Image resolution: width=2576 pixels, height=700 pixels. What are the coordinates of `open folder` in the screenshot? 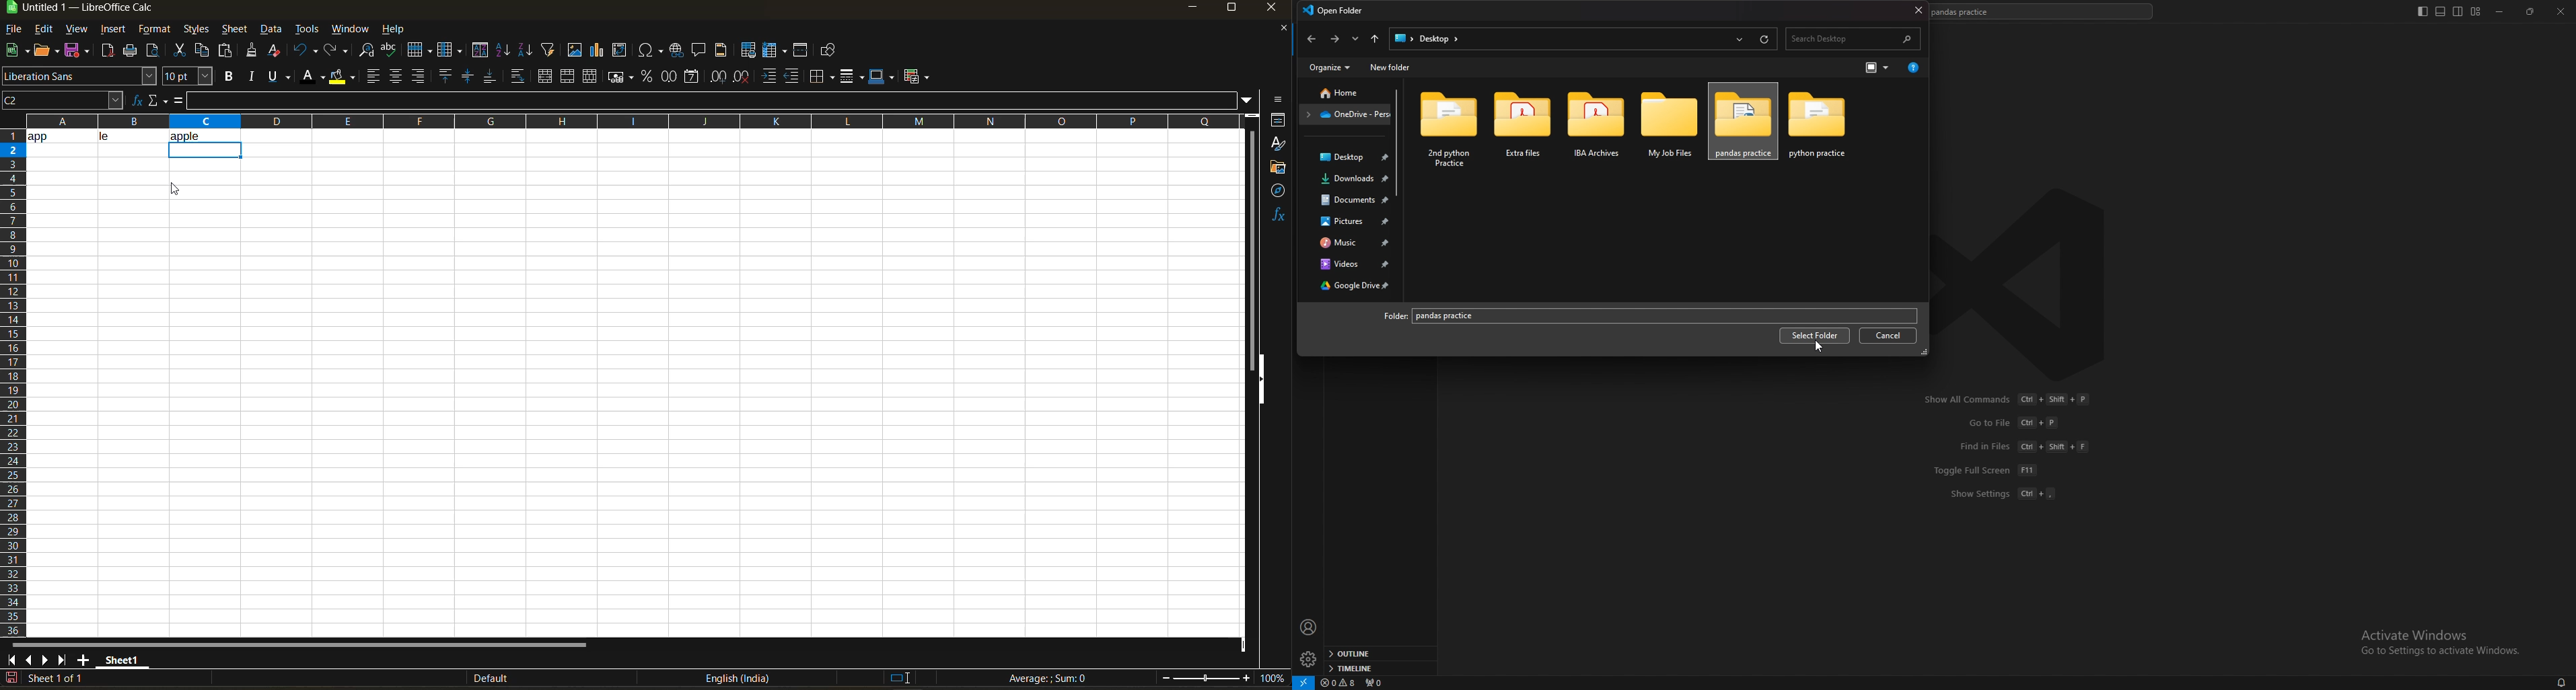 It's located at (1336, 10).